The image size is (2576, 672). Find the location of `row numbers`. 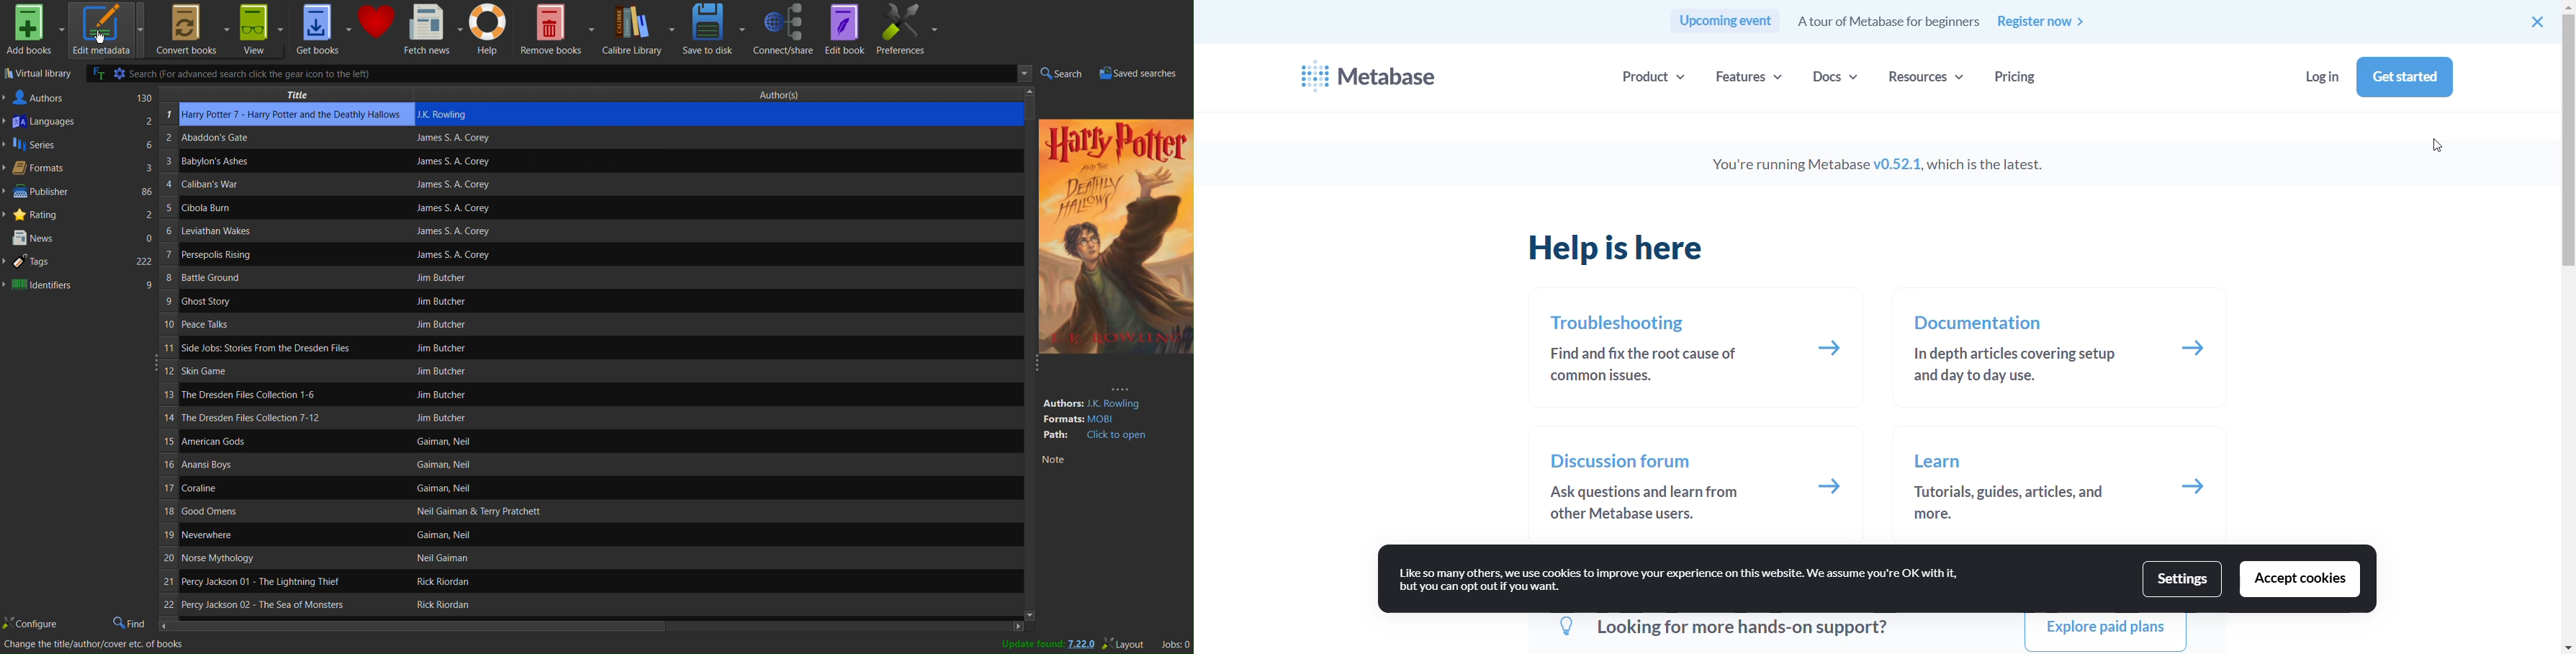

row numbers is located at coordinates (167, 362).